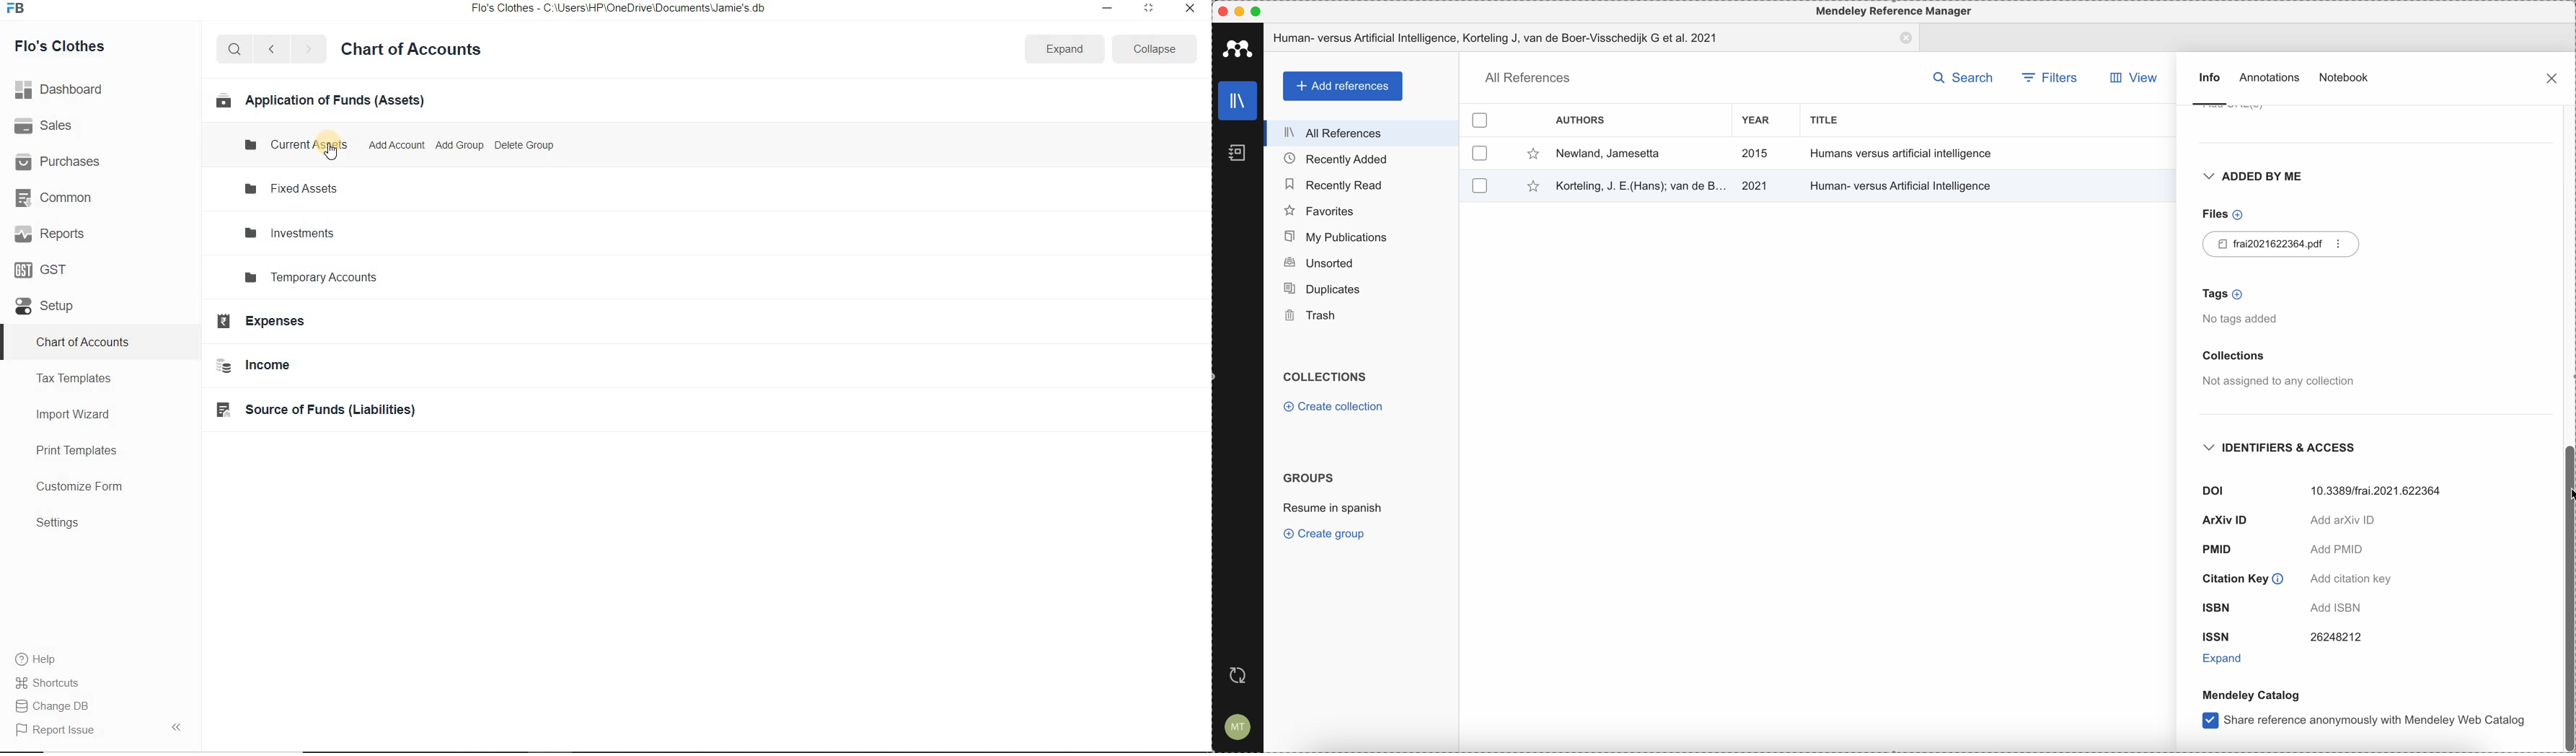  I want to click on PMID, so click(2282, 550).